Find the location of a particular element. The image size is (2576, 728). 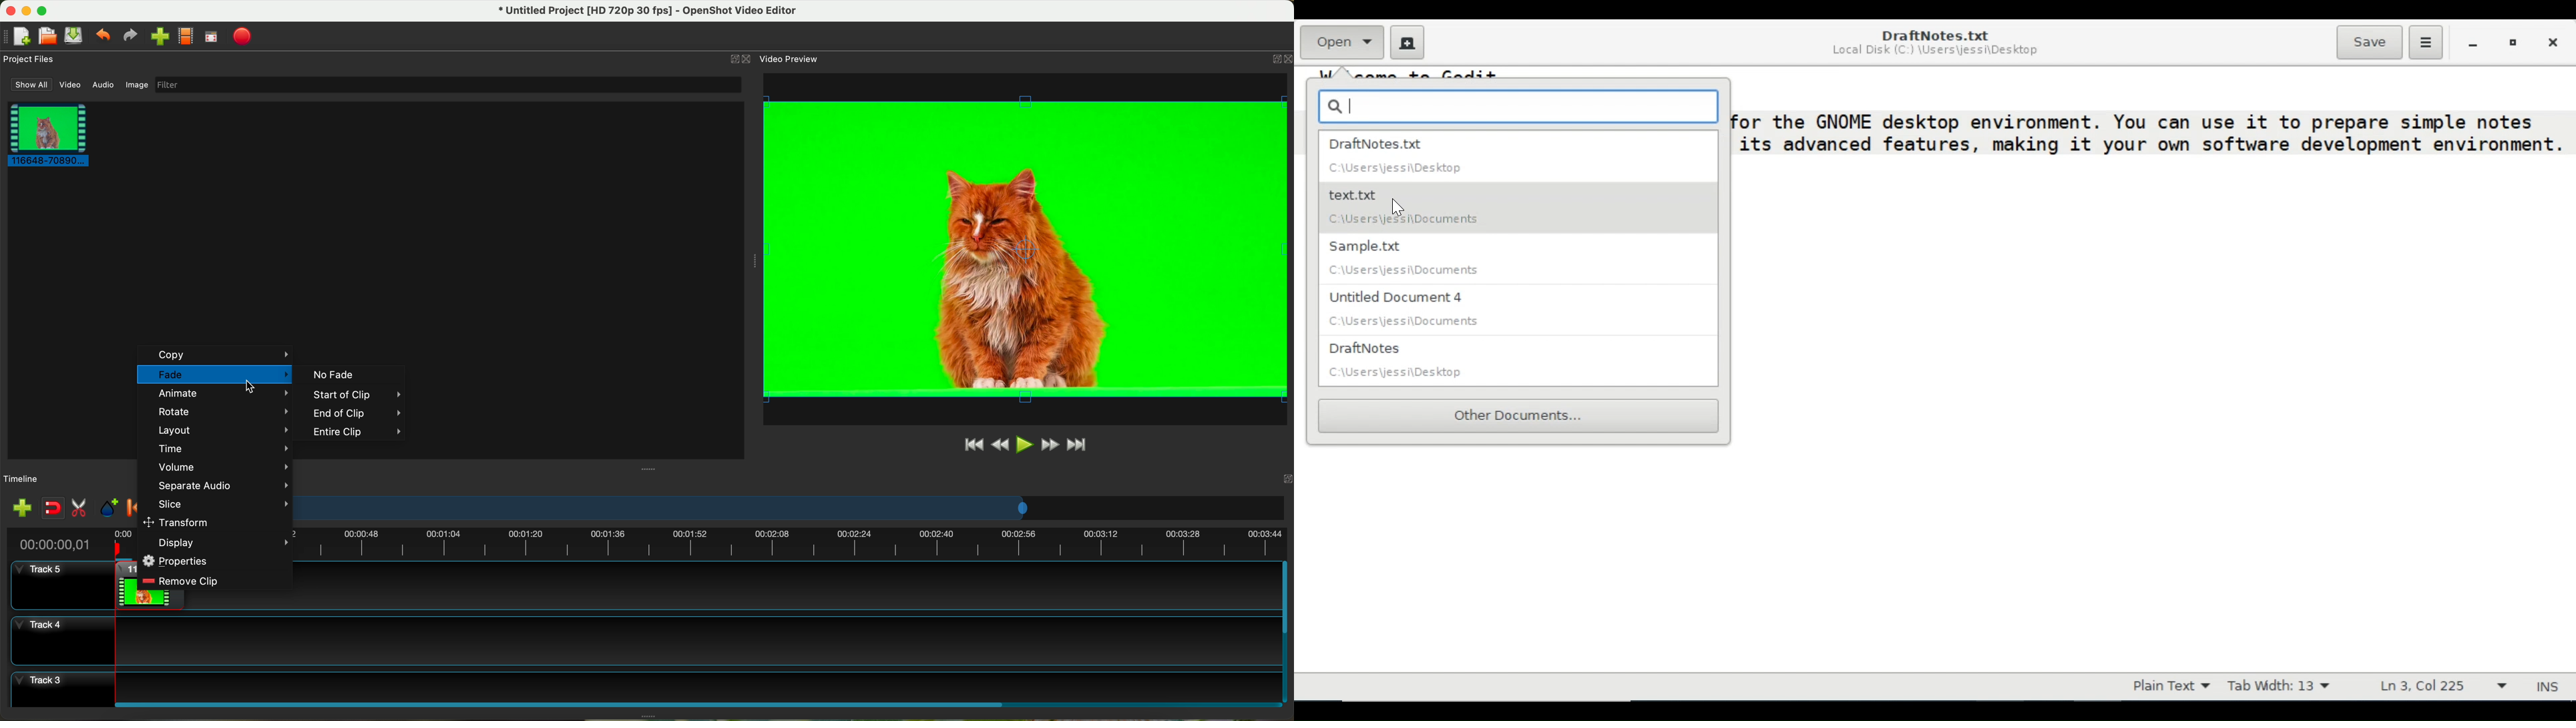

remove clip is located at coordinates (182, 581).